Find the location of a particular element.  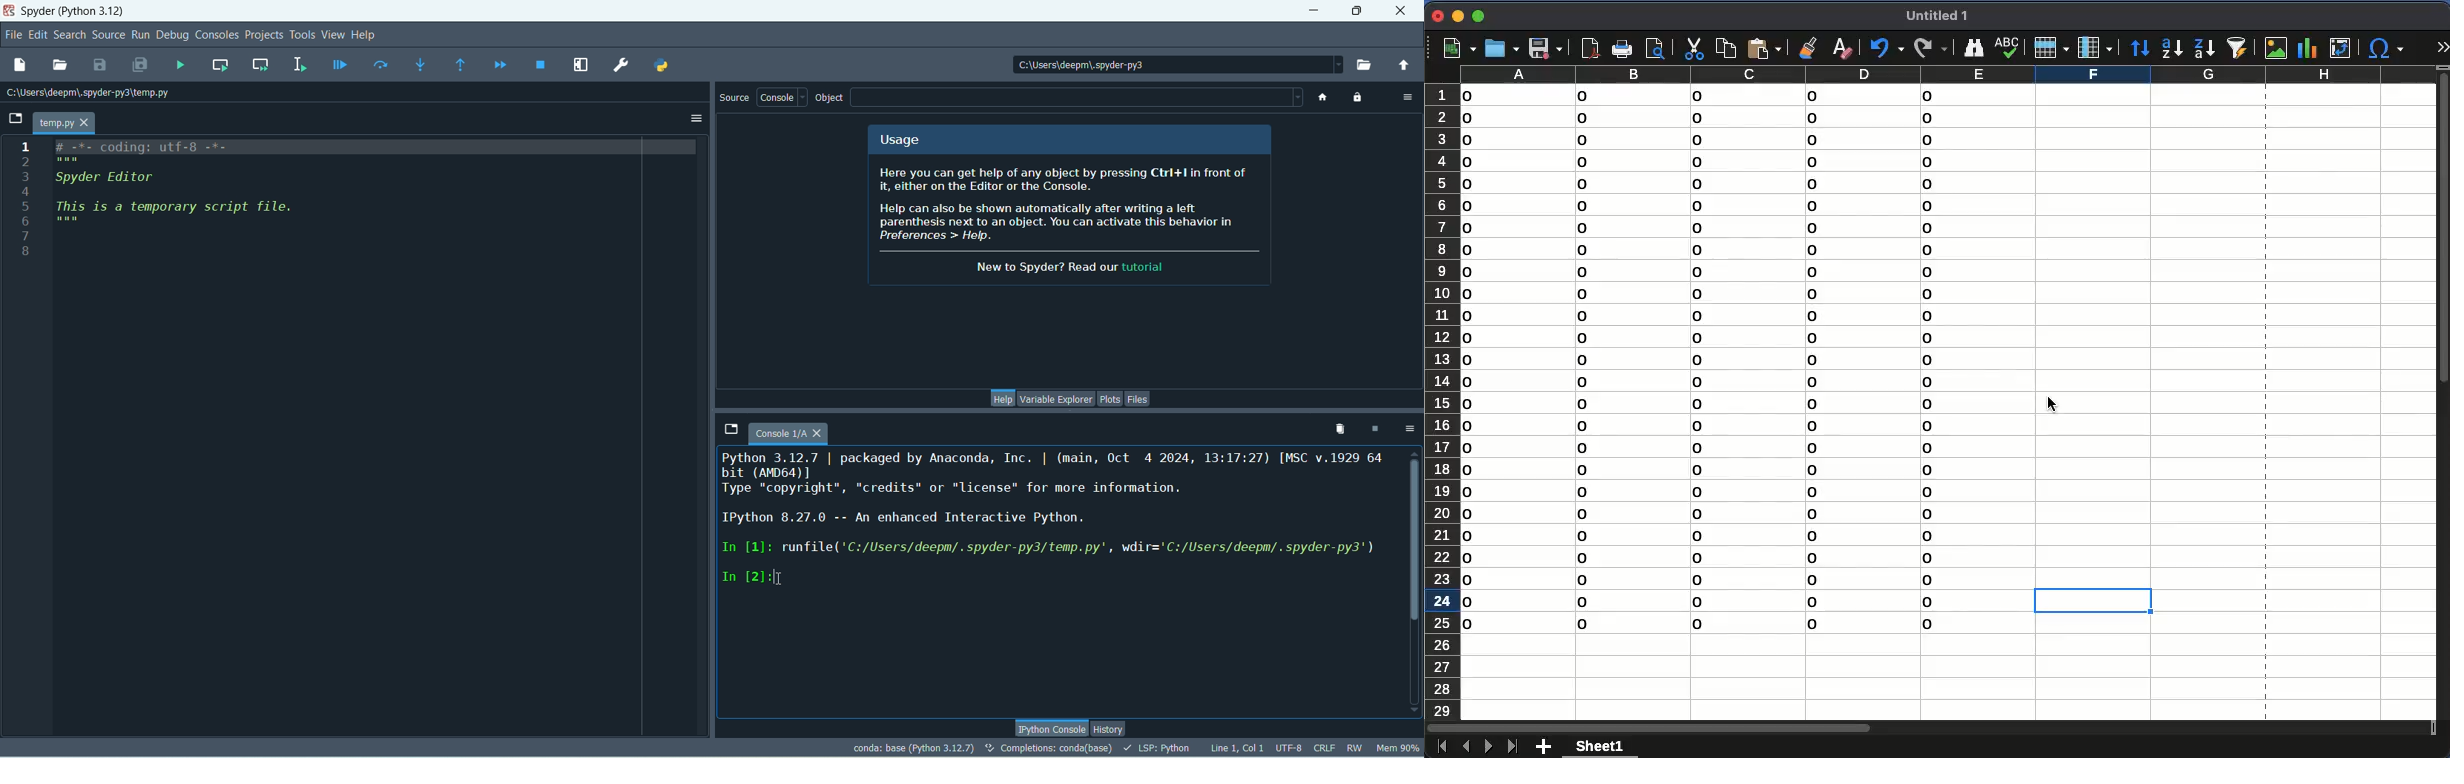

interrupt kernel is located at coordinates (1379, 429).